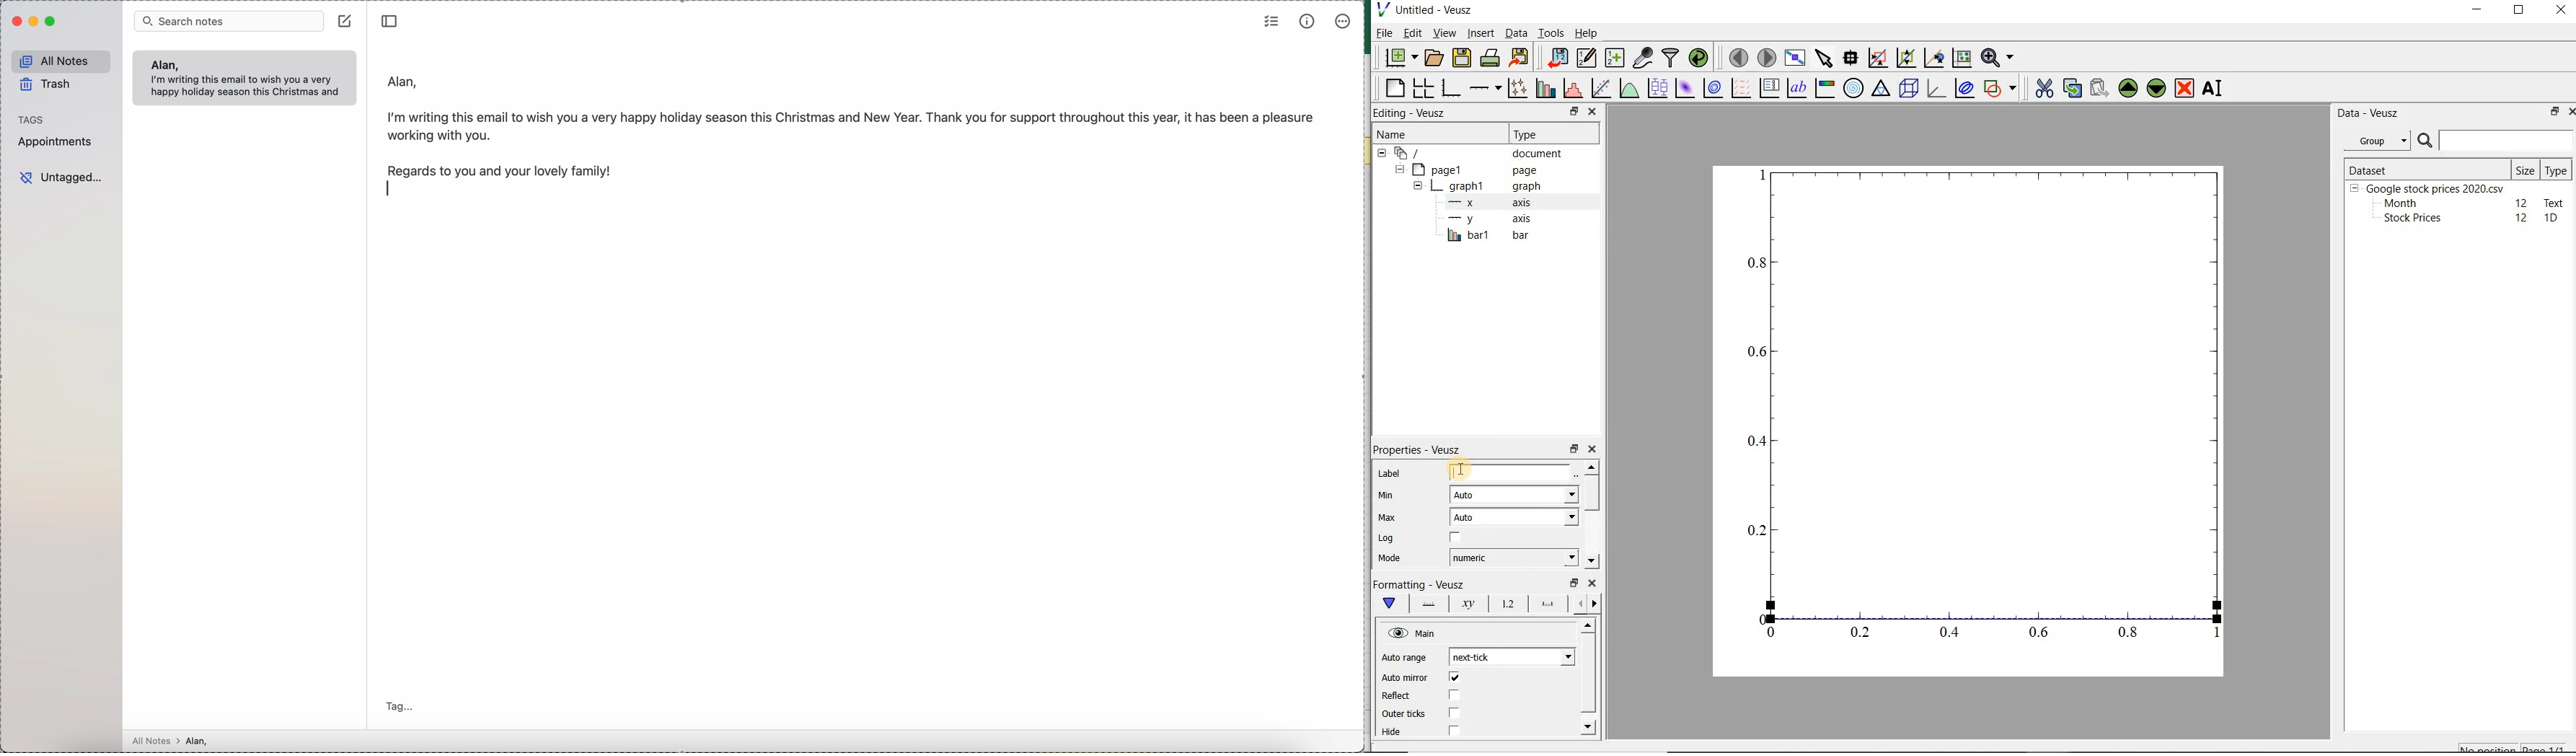 The height and width of the screenshot is (756, 2576). What do you see at coordinates (1423, 584) in the screenshot?
I see `Formatting - Veusz` at bounding box center [1423, 584].